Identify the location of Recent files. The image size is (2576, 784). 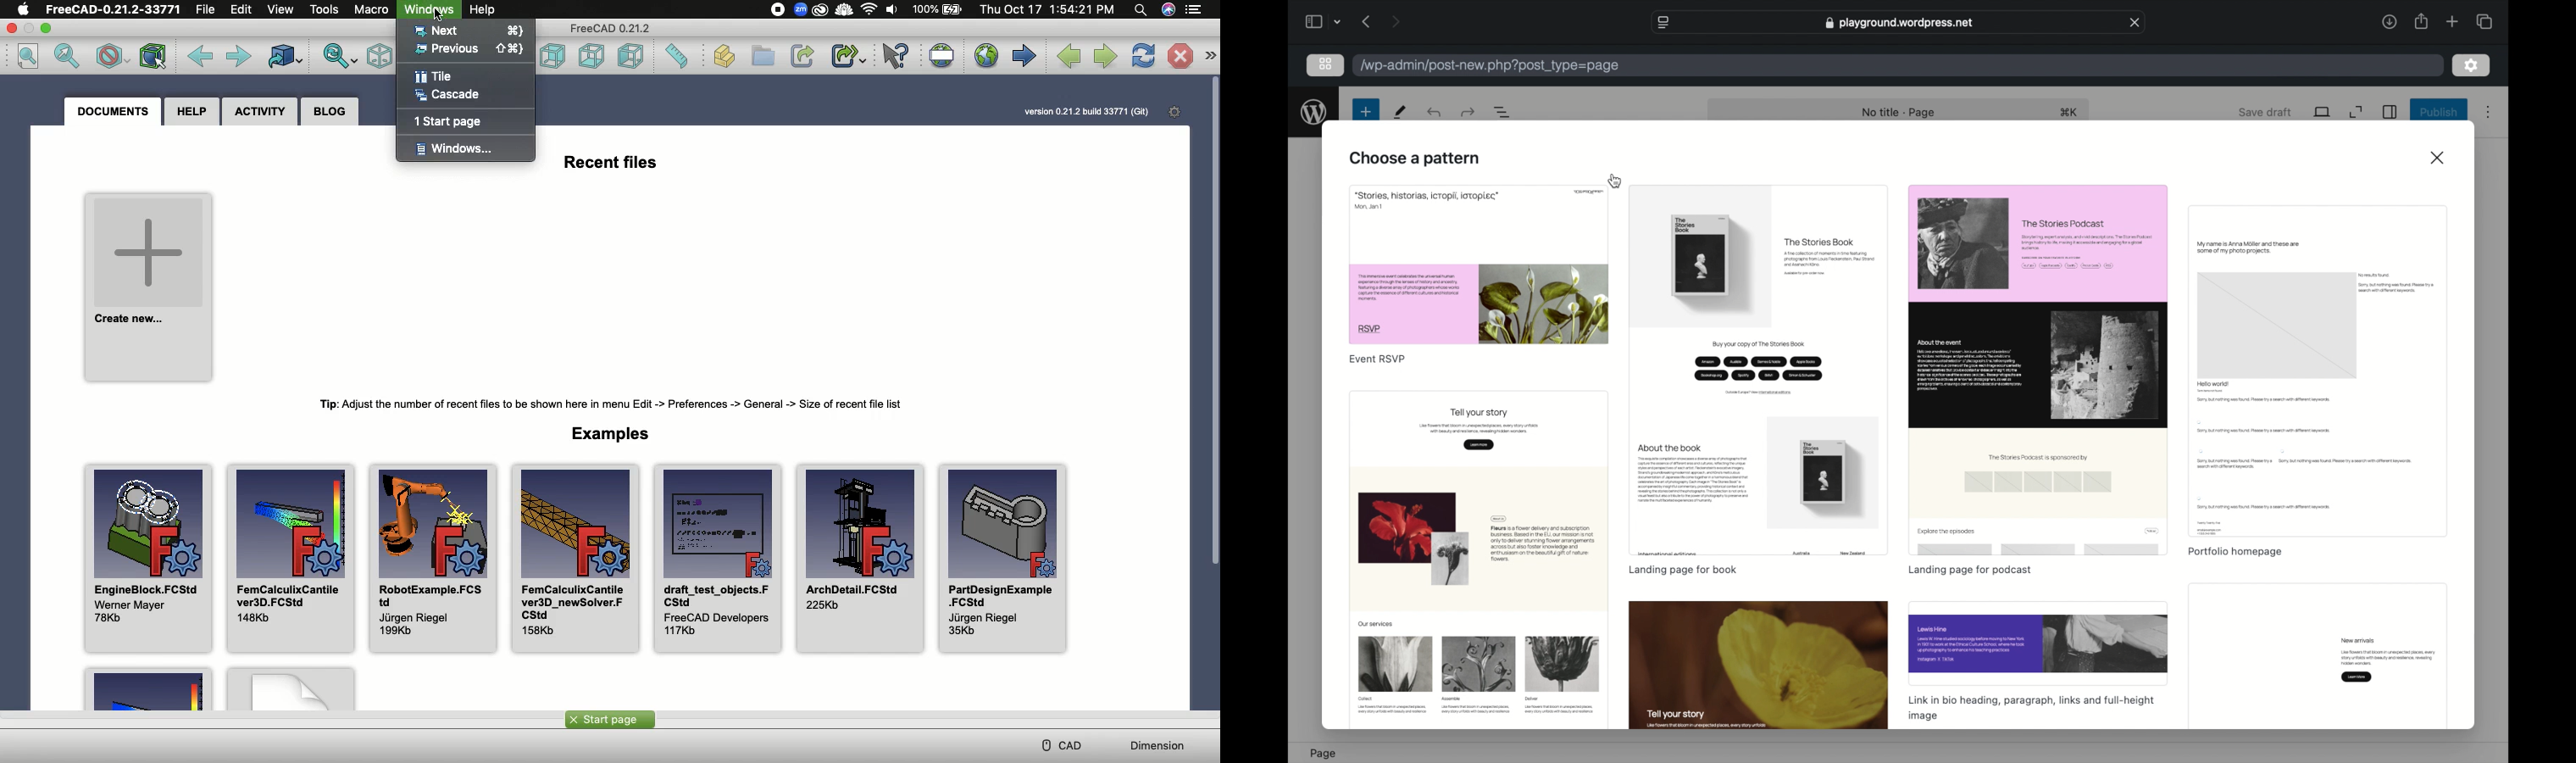
(609, 162).